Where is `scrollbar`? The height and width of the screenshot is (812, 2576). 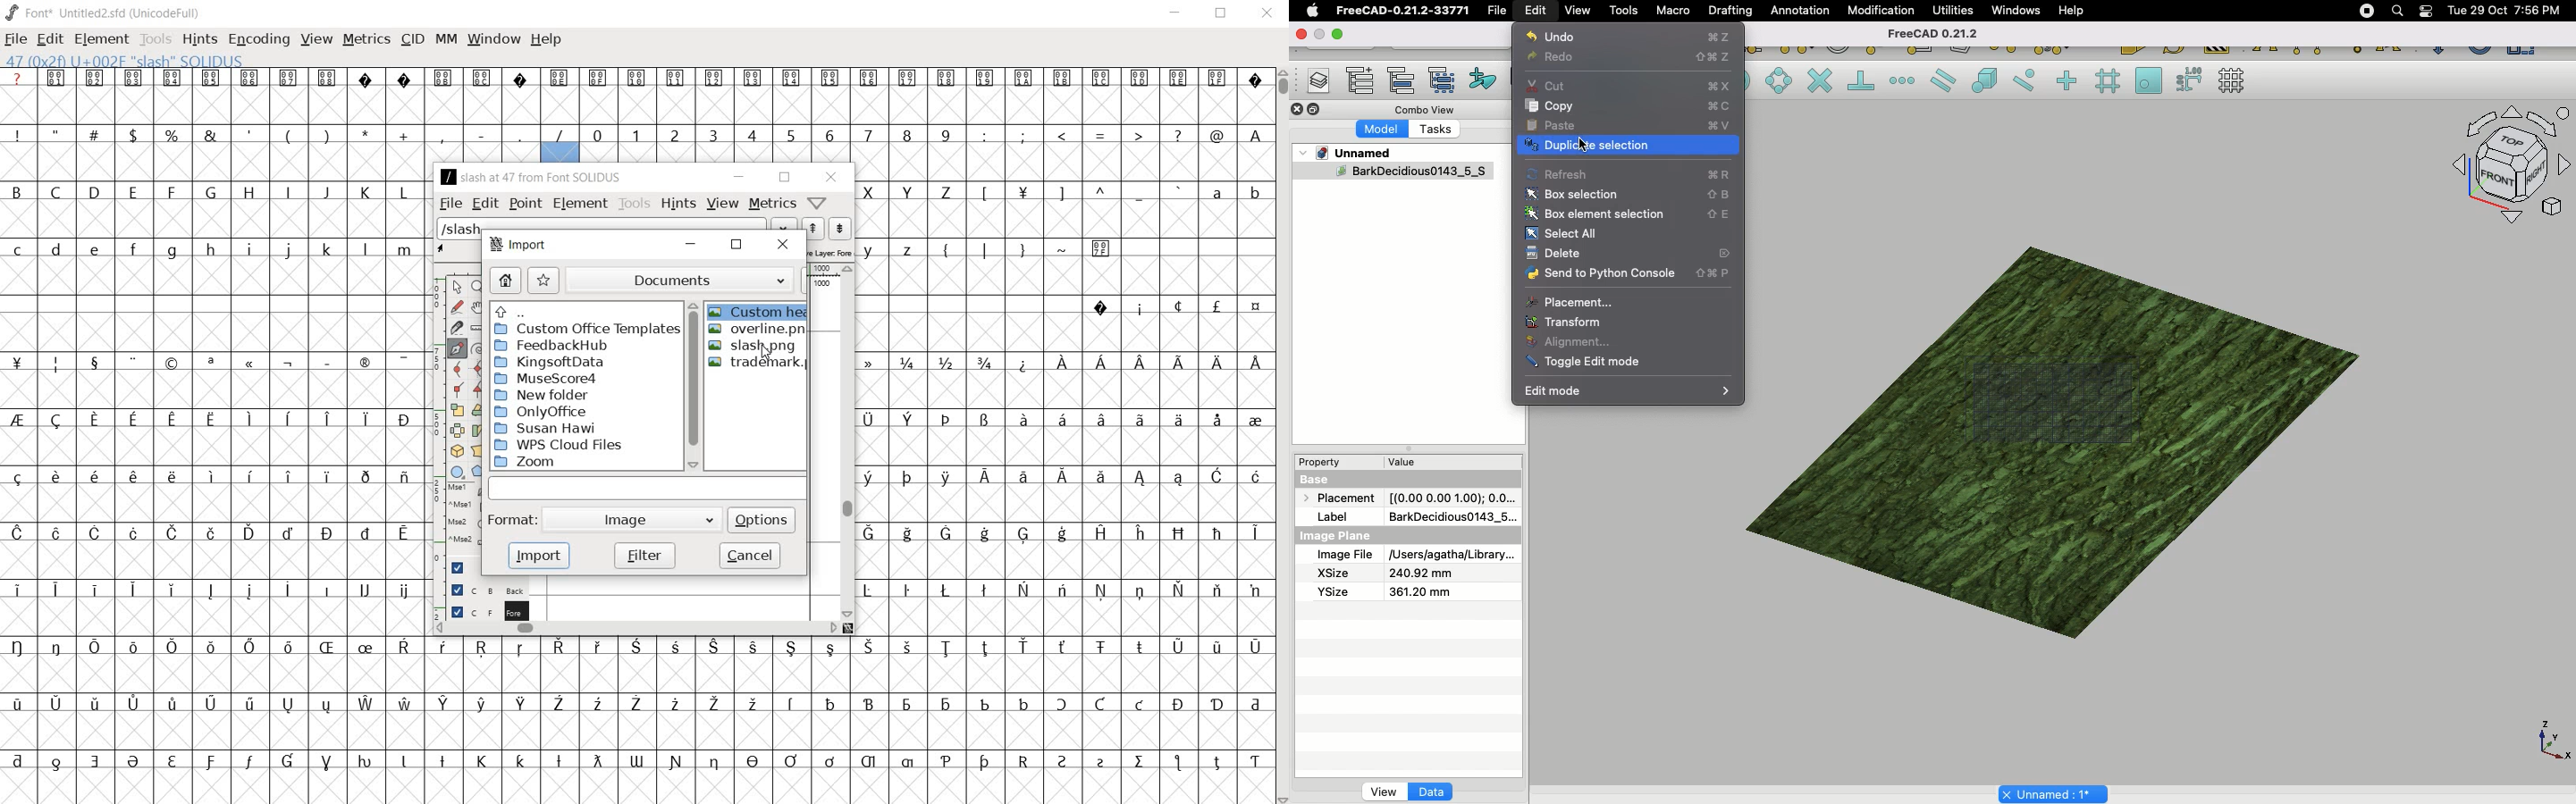
scrollbar is located at coordinates (694, 386).